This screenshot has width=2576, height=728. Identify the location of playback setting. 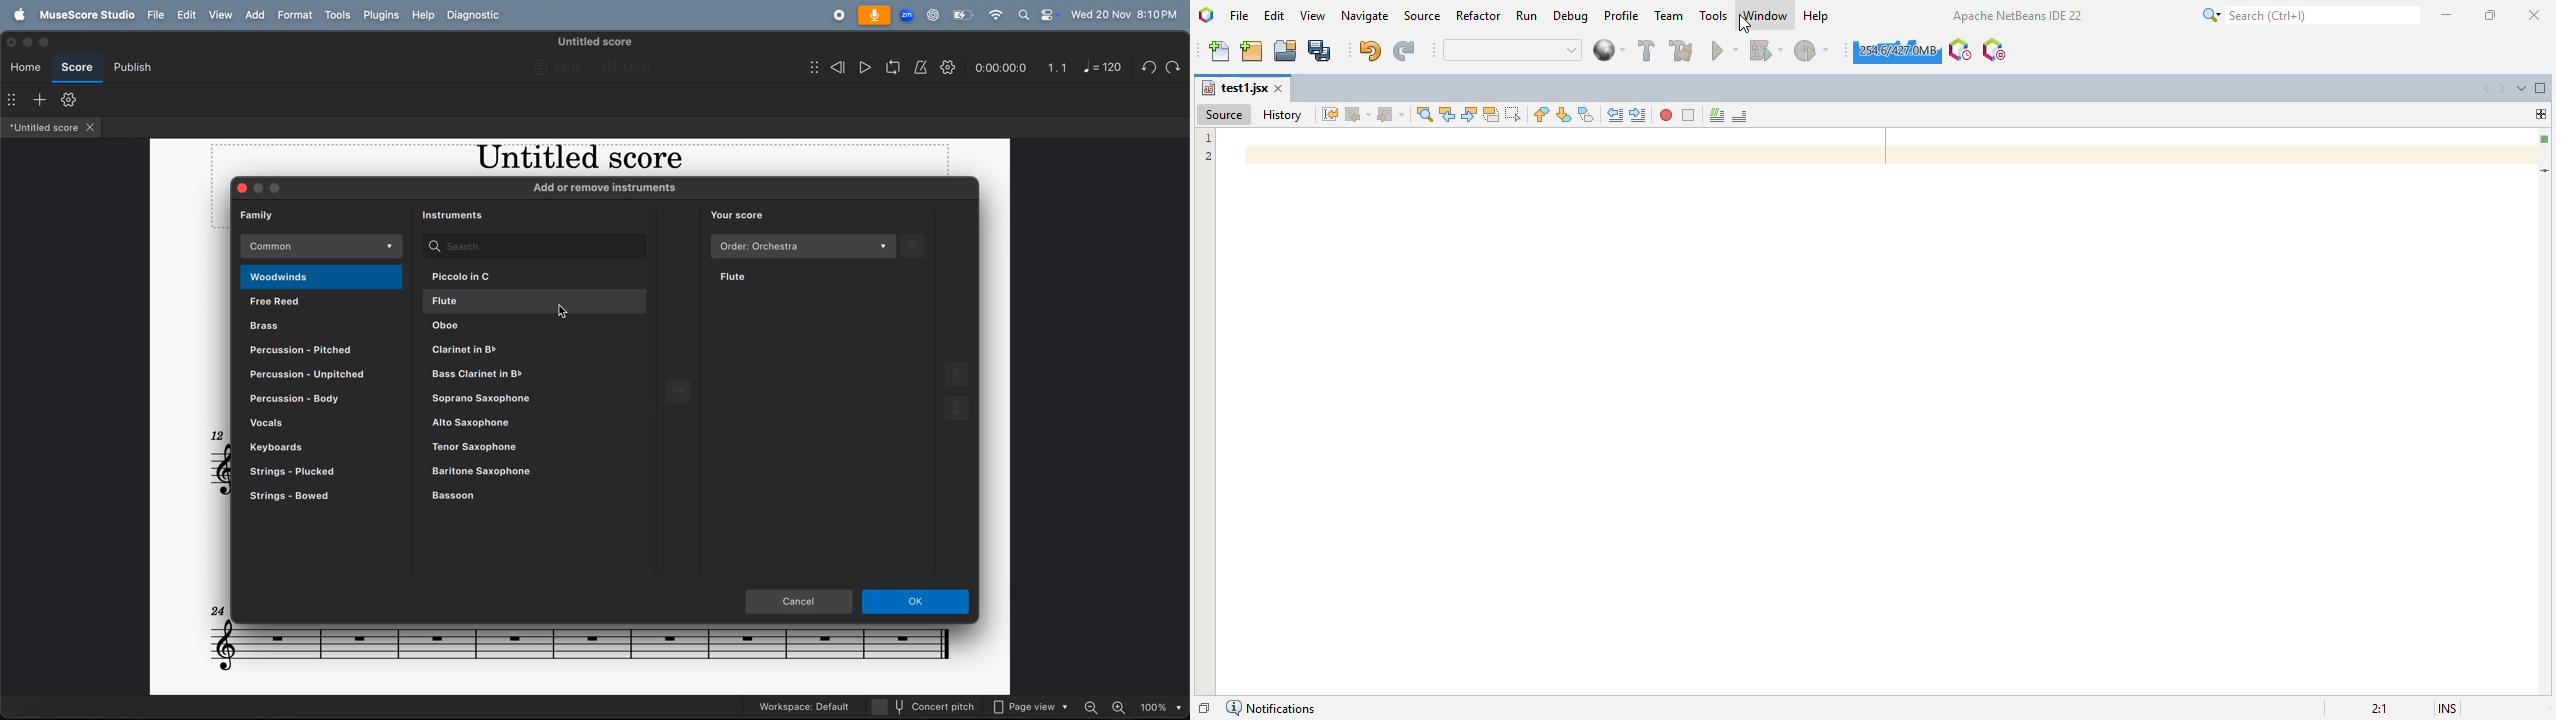
(948, 68).